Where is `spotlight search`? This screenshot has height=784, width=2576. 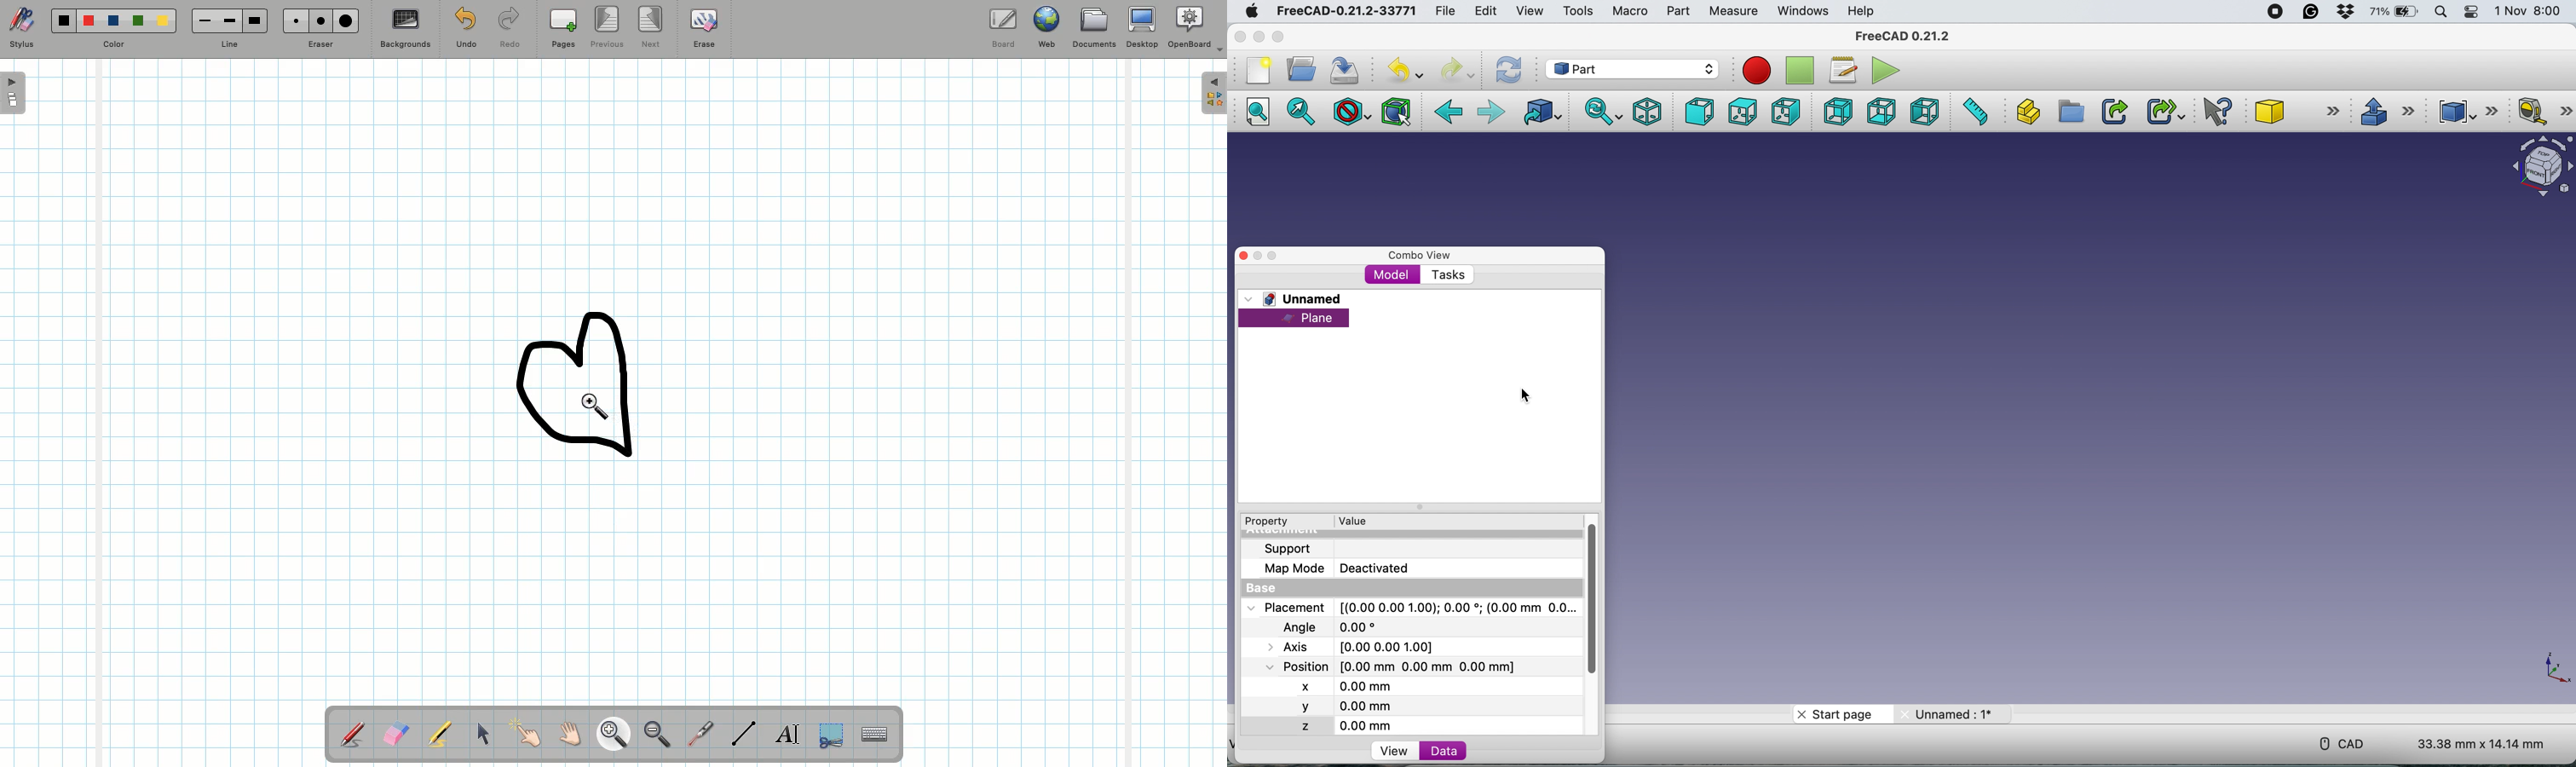 spotlight search is located at coordinates (2444, 12).